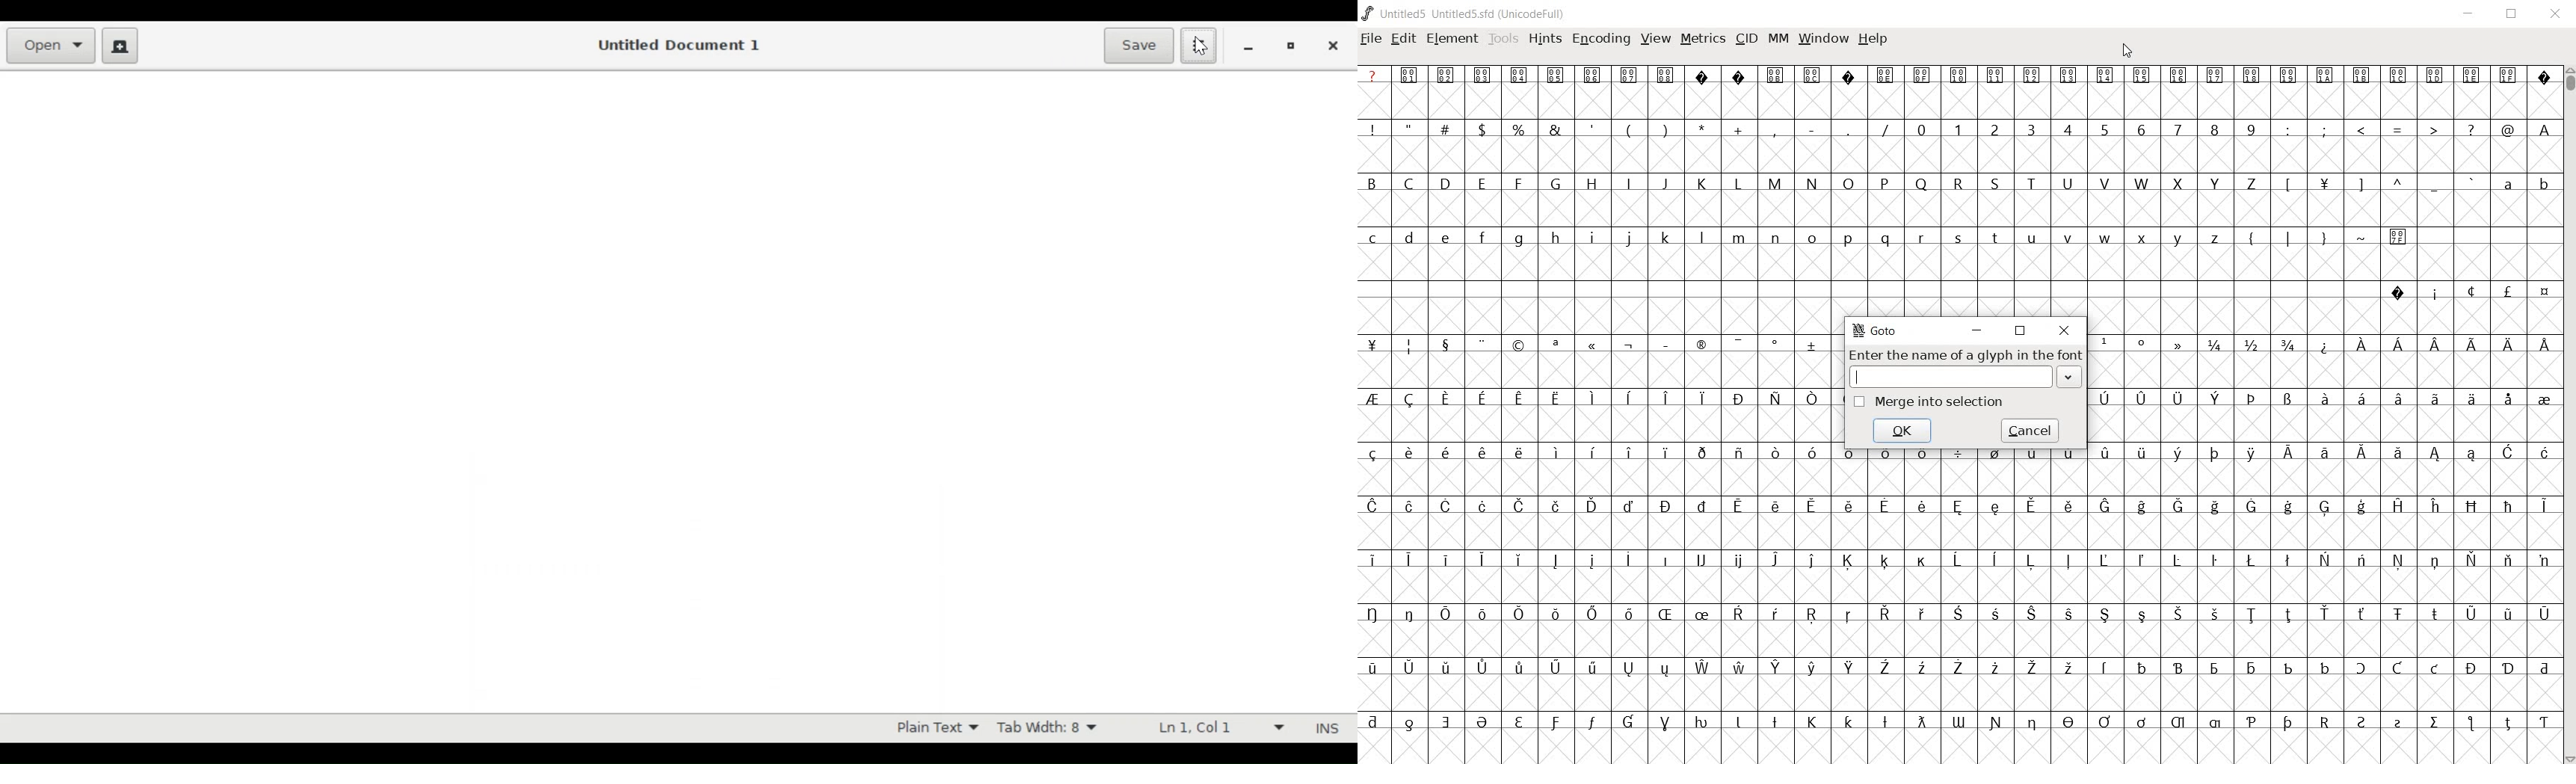 This screenshot has width=2576, height=784. What do you see at coordinates (1326, 729) in the screenshot?
I see `INS` at bounding box center [1326, 729].